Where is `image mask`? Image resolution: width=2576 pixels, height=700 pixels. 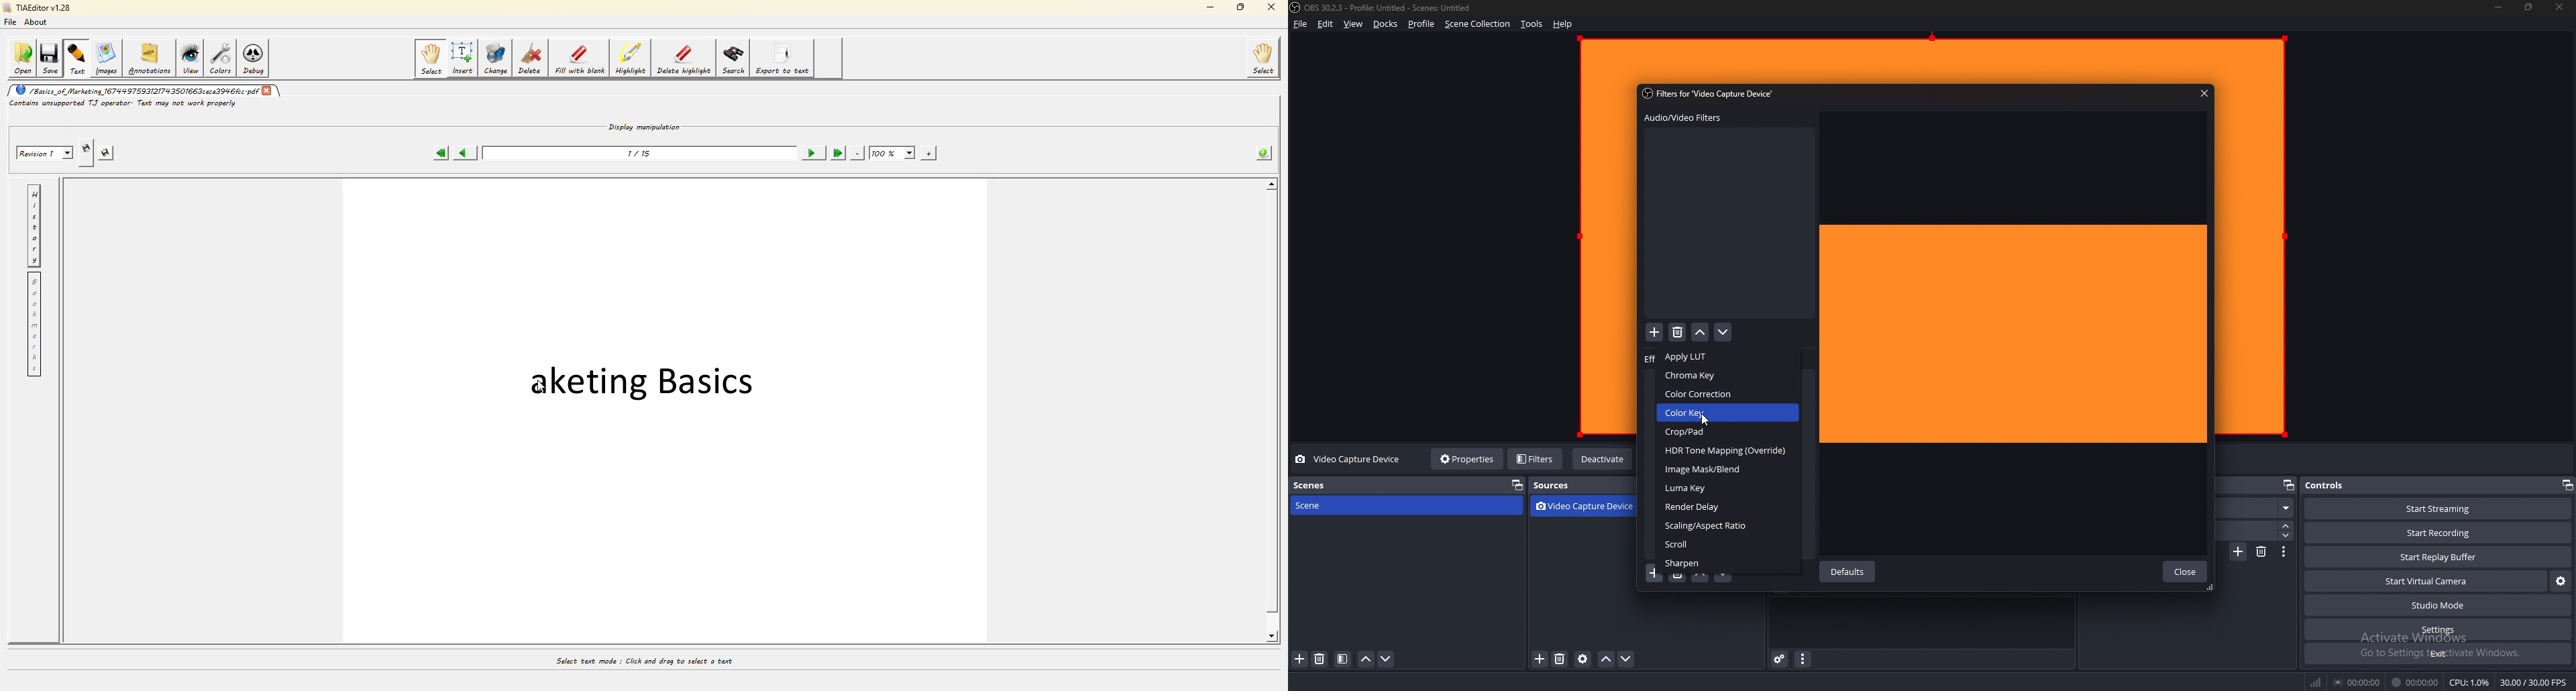
image mask is located at coordinates (1727, 471).